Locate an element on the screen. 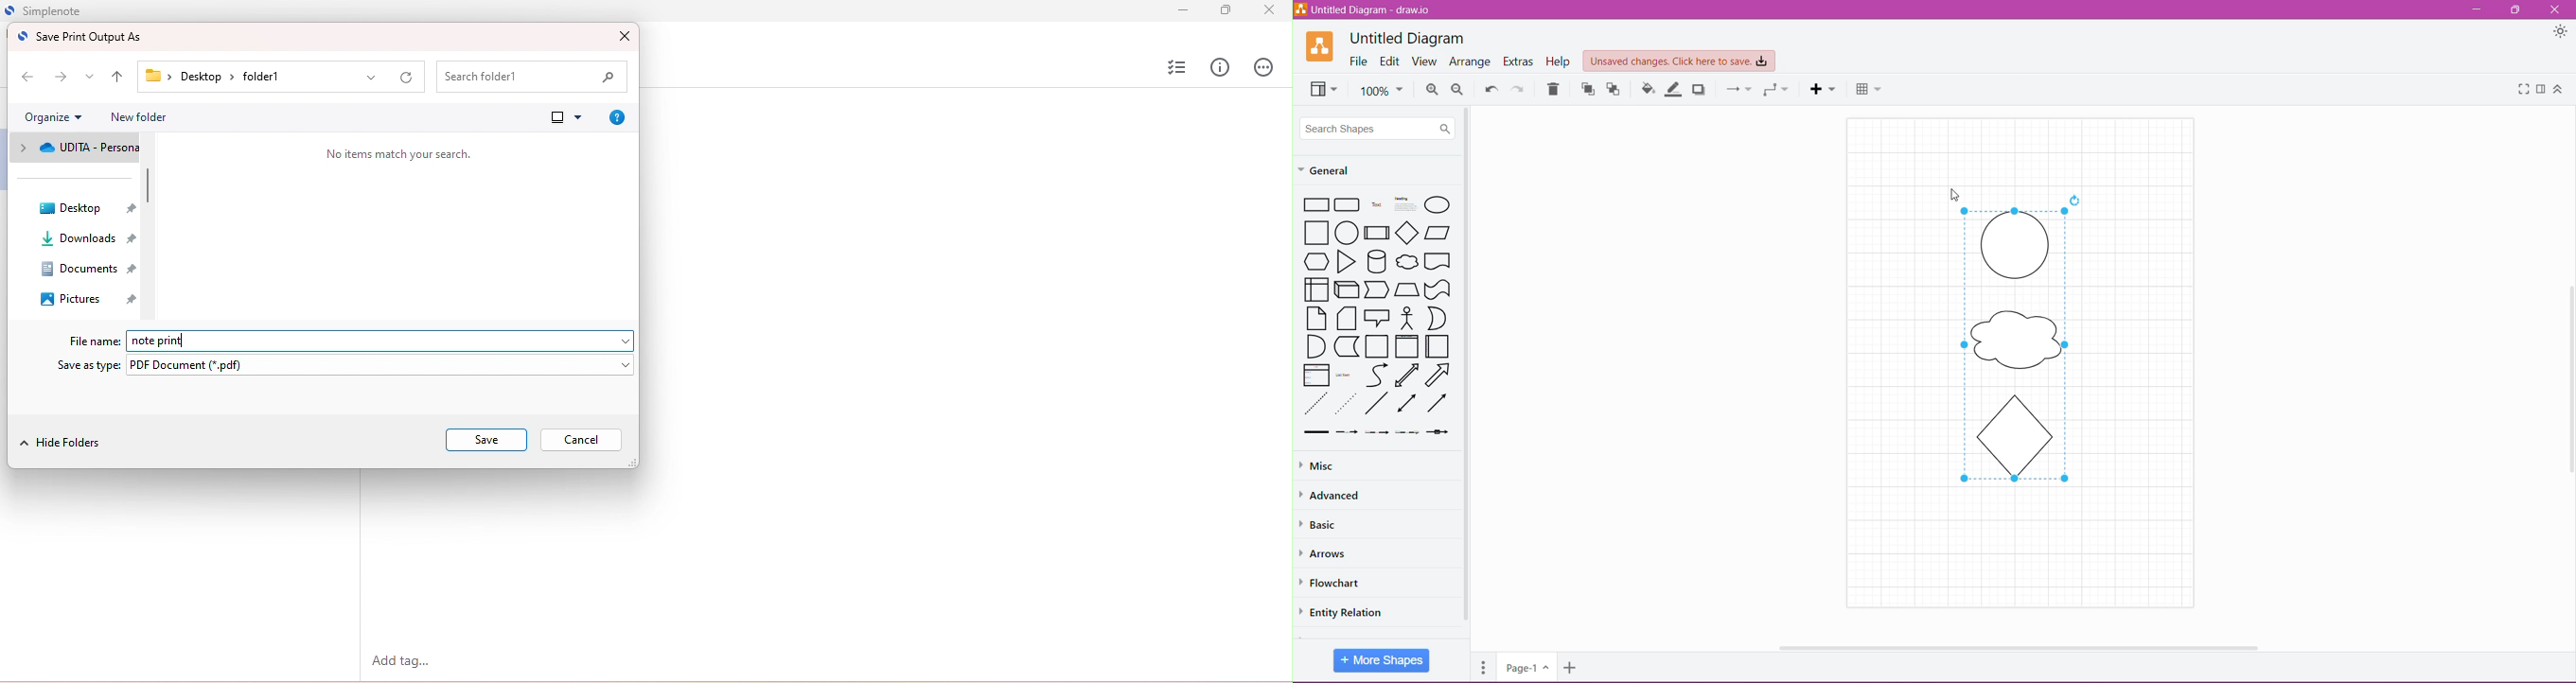 The width and height of the screenshot is (2576, 700). no items match your search is located at coordinates (397, 153).